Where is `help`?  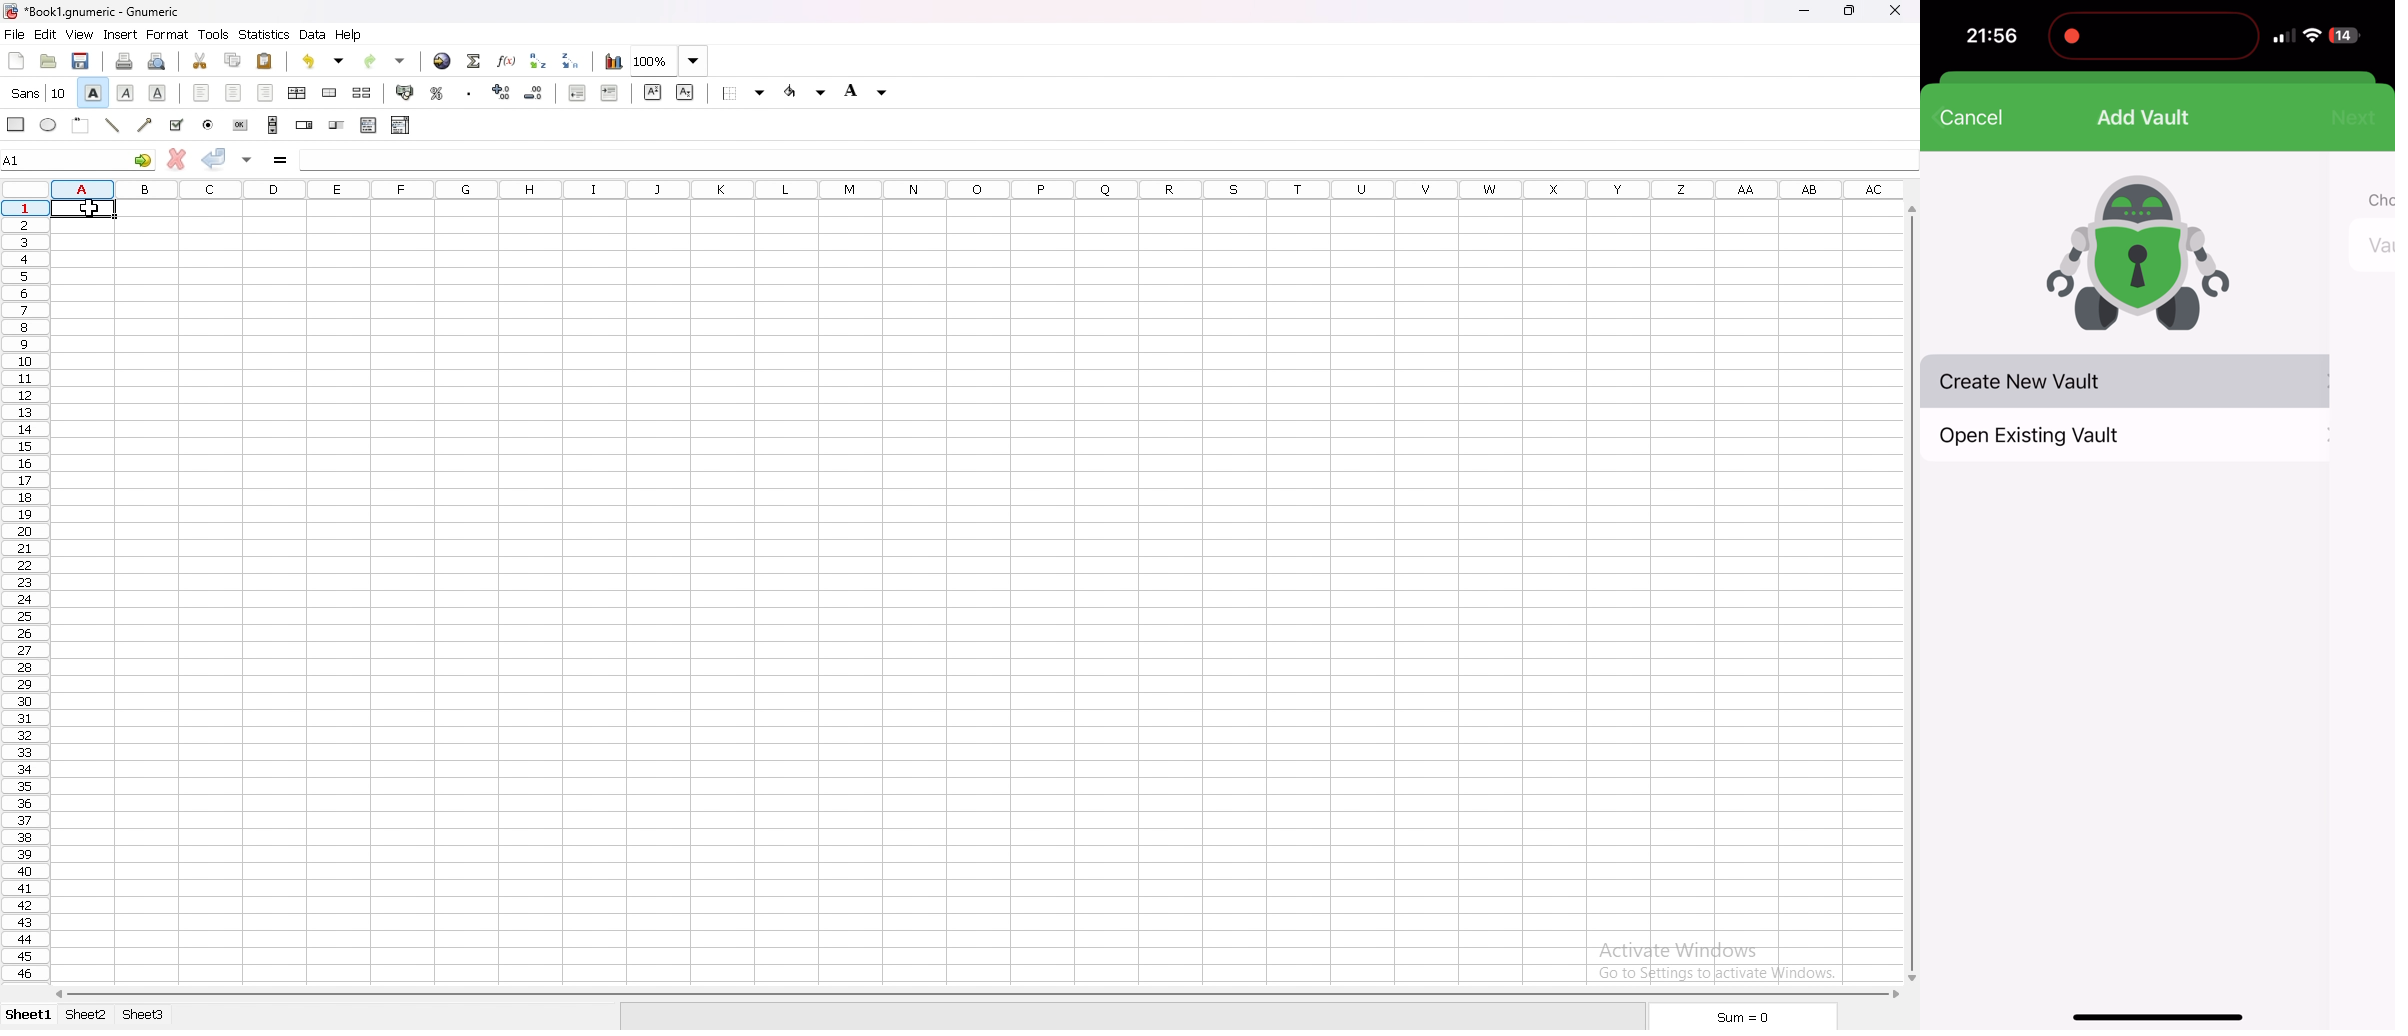 help is located at coordinates (348, 35).